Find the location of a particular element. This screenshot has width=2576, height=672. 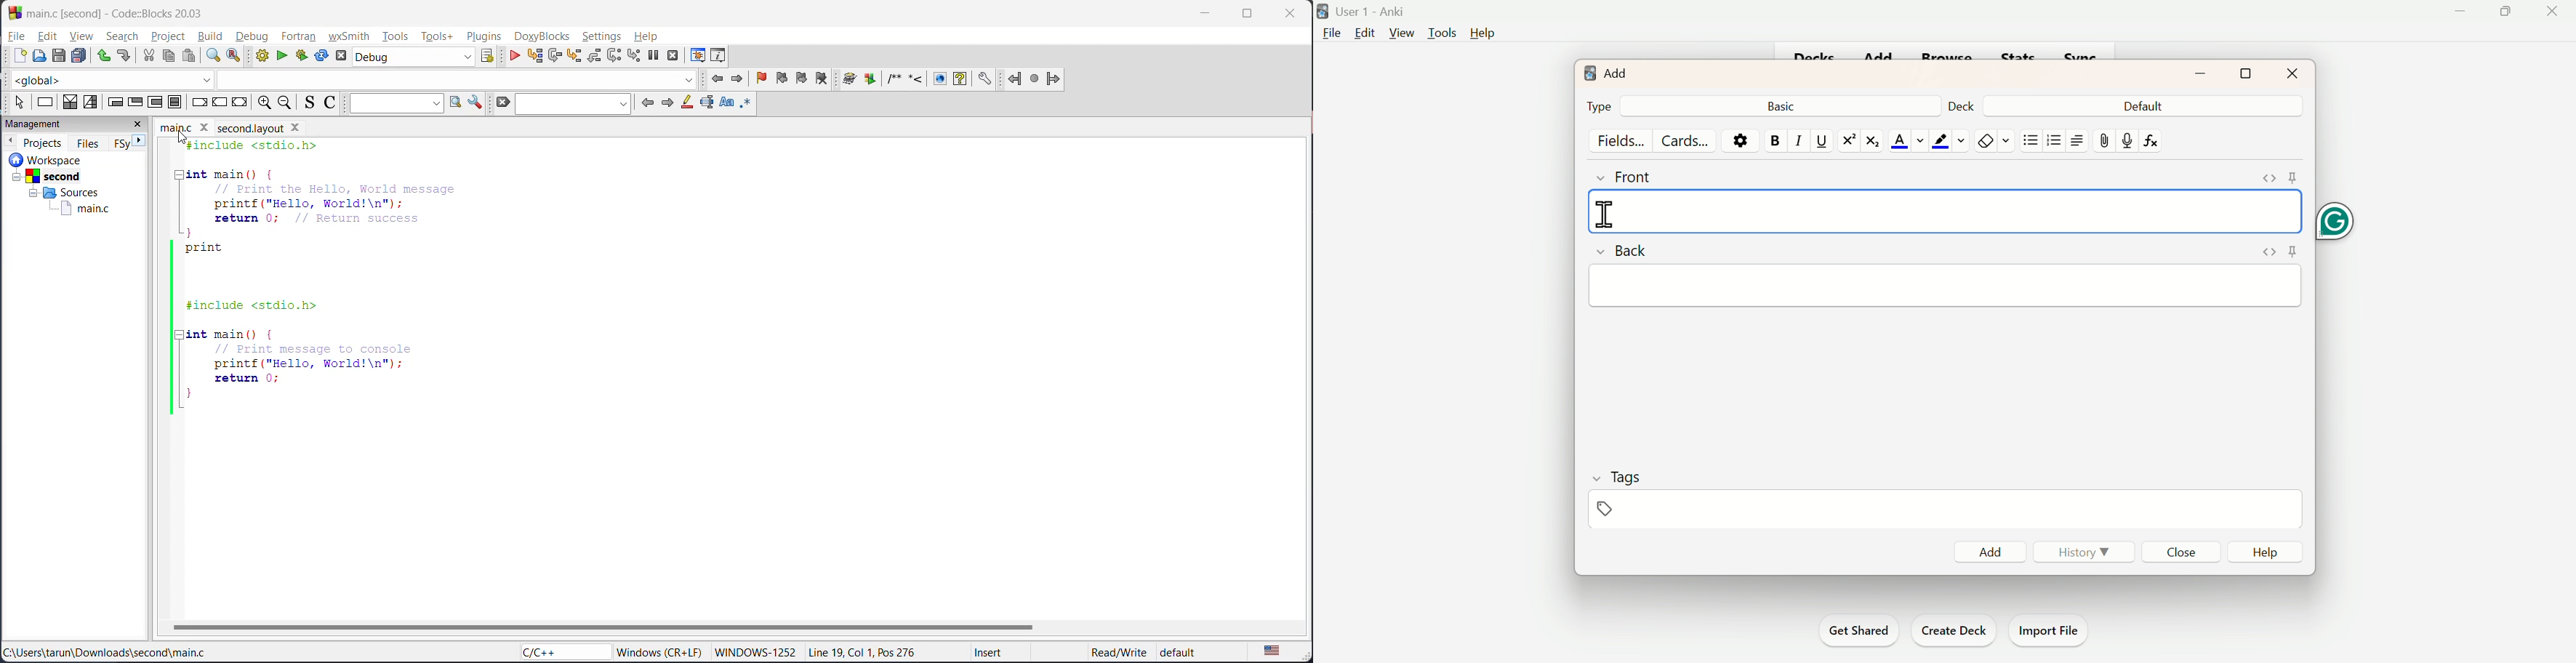

decision is located at coordinates (69, 101).